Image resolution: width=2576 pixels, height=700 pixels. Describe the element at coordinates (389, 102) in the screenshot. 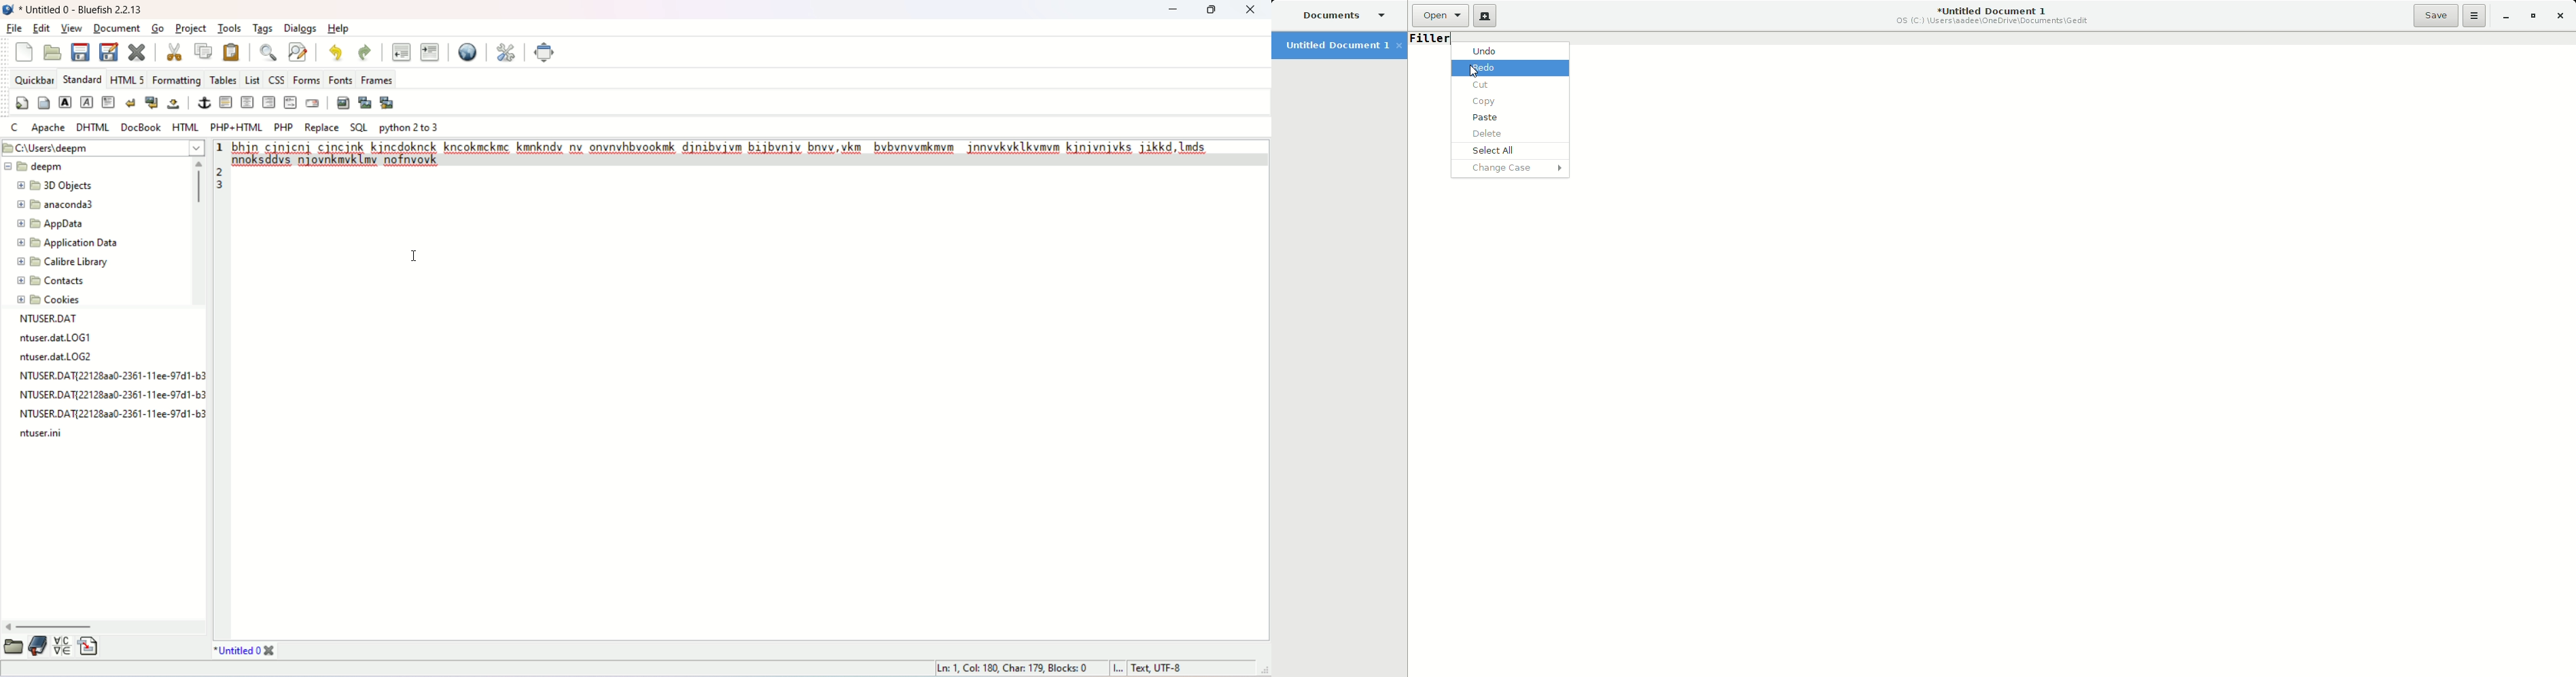

I see `multi-thumbnail` at that location.